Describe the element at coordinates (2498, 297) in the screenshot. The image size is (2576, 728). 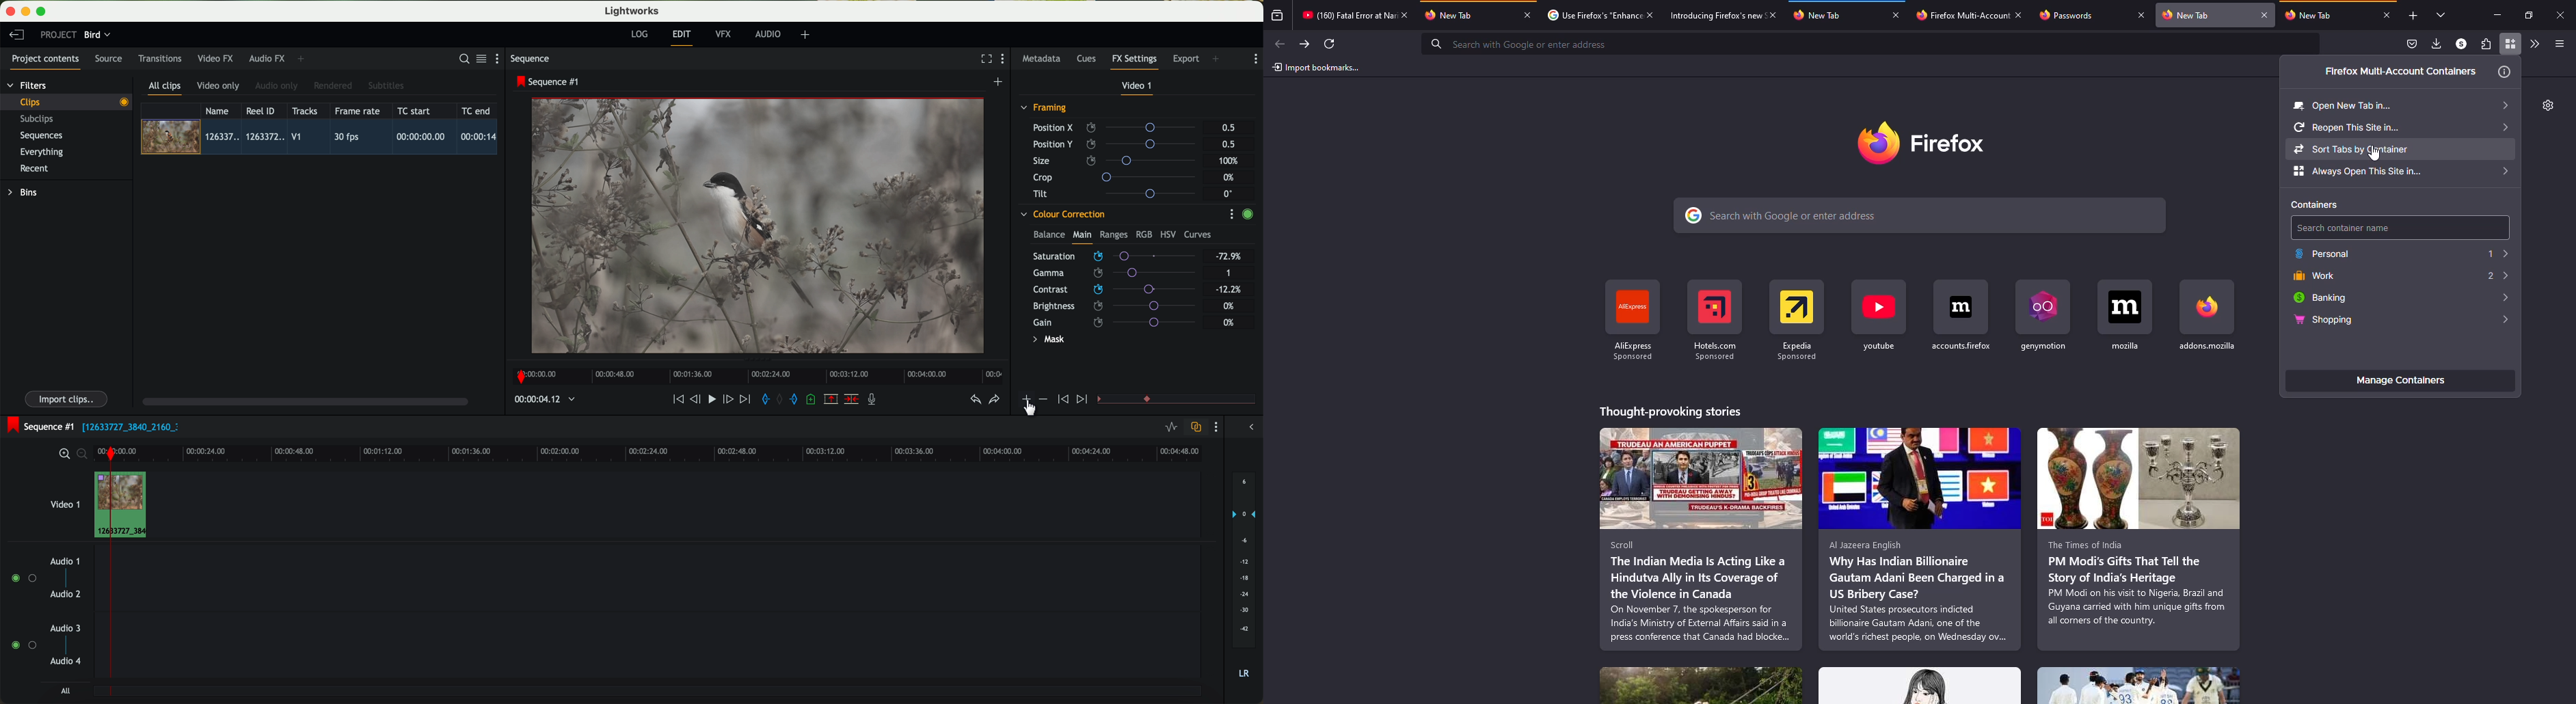
I see `expand` at that location.